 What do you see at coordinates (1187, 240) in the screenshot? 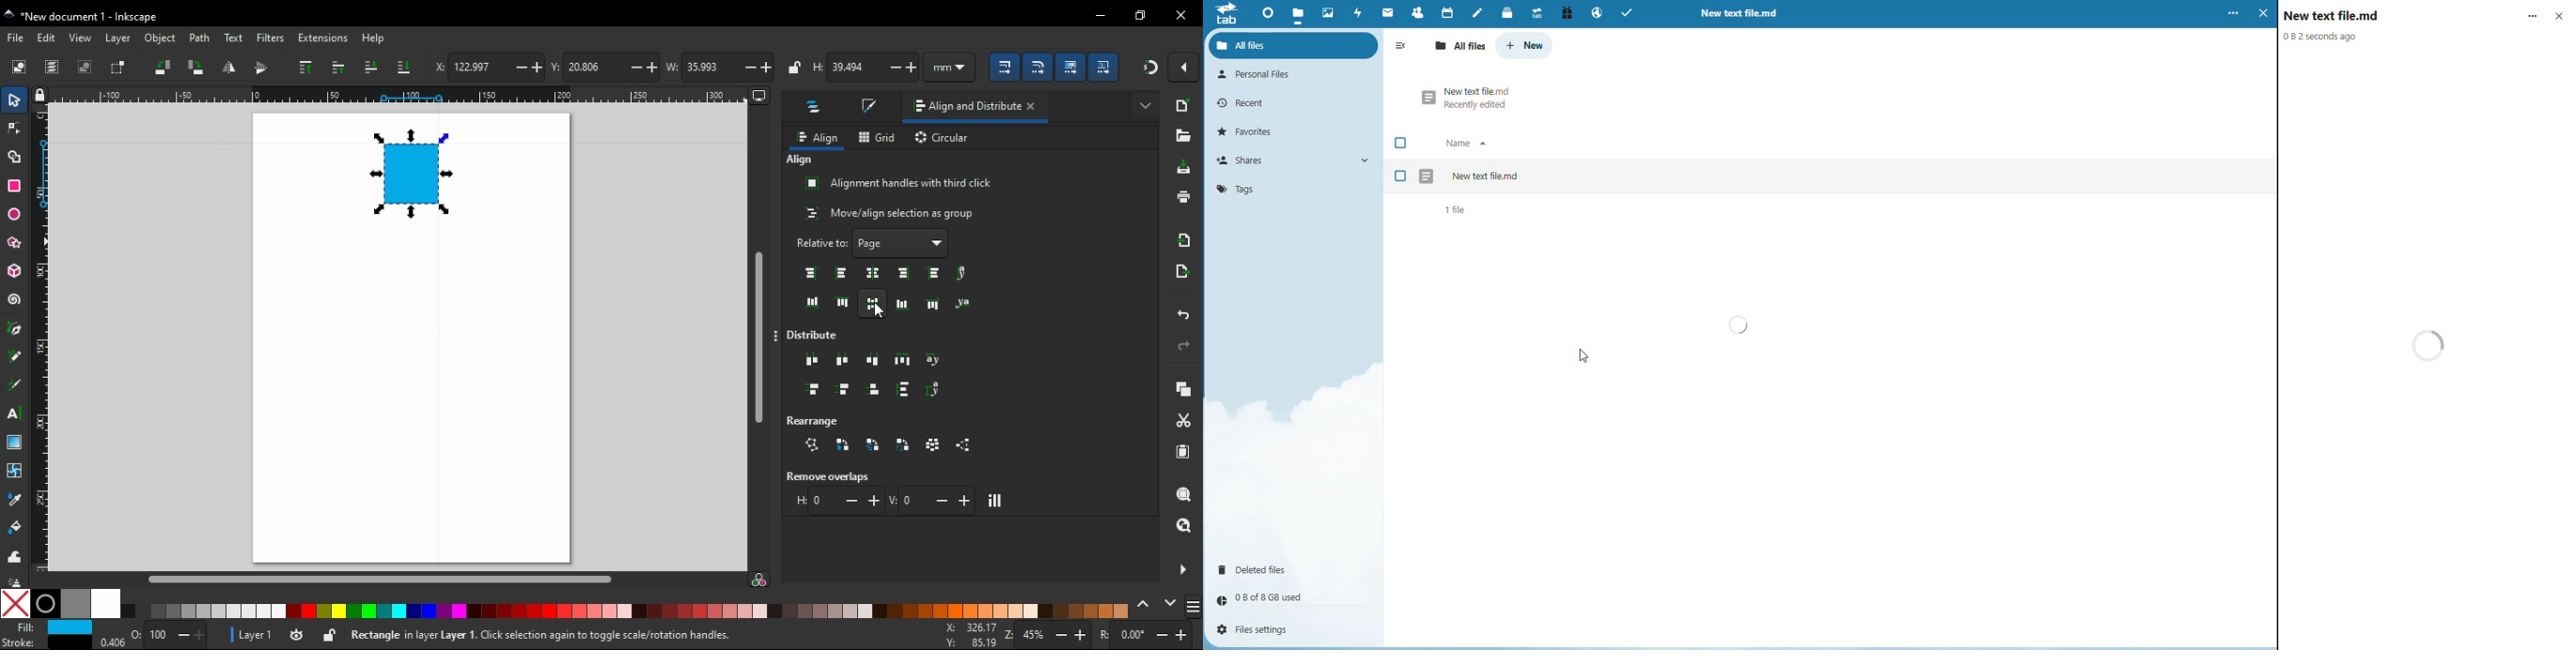
I see `import` at bounding box center [1187, 240].